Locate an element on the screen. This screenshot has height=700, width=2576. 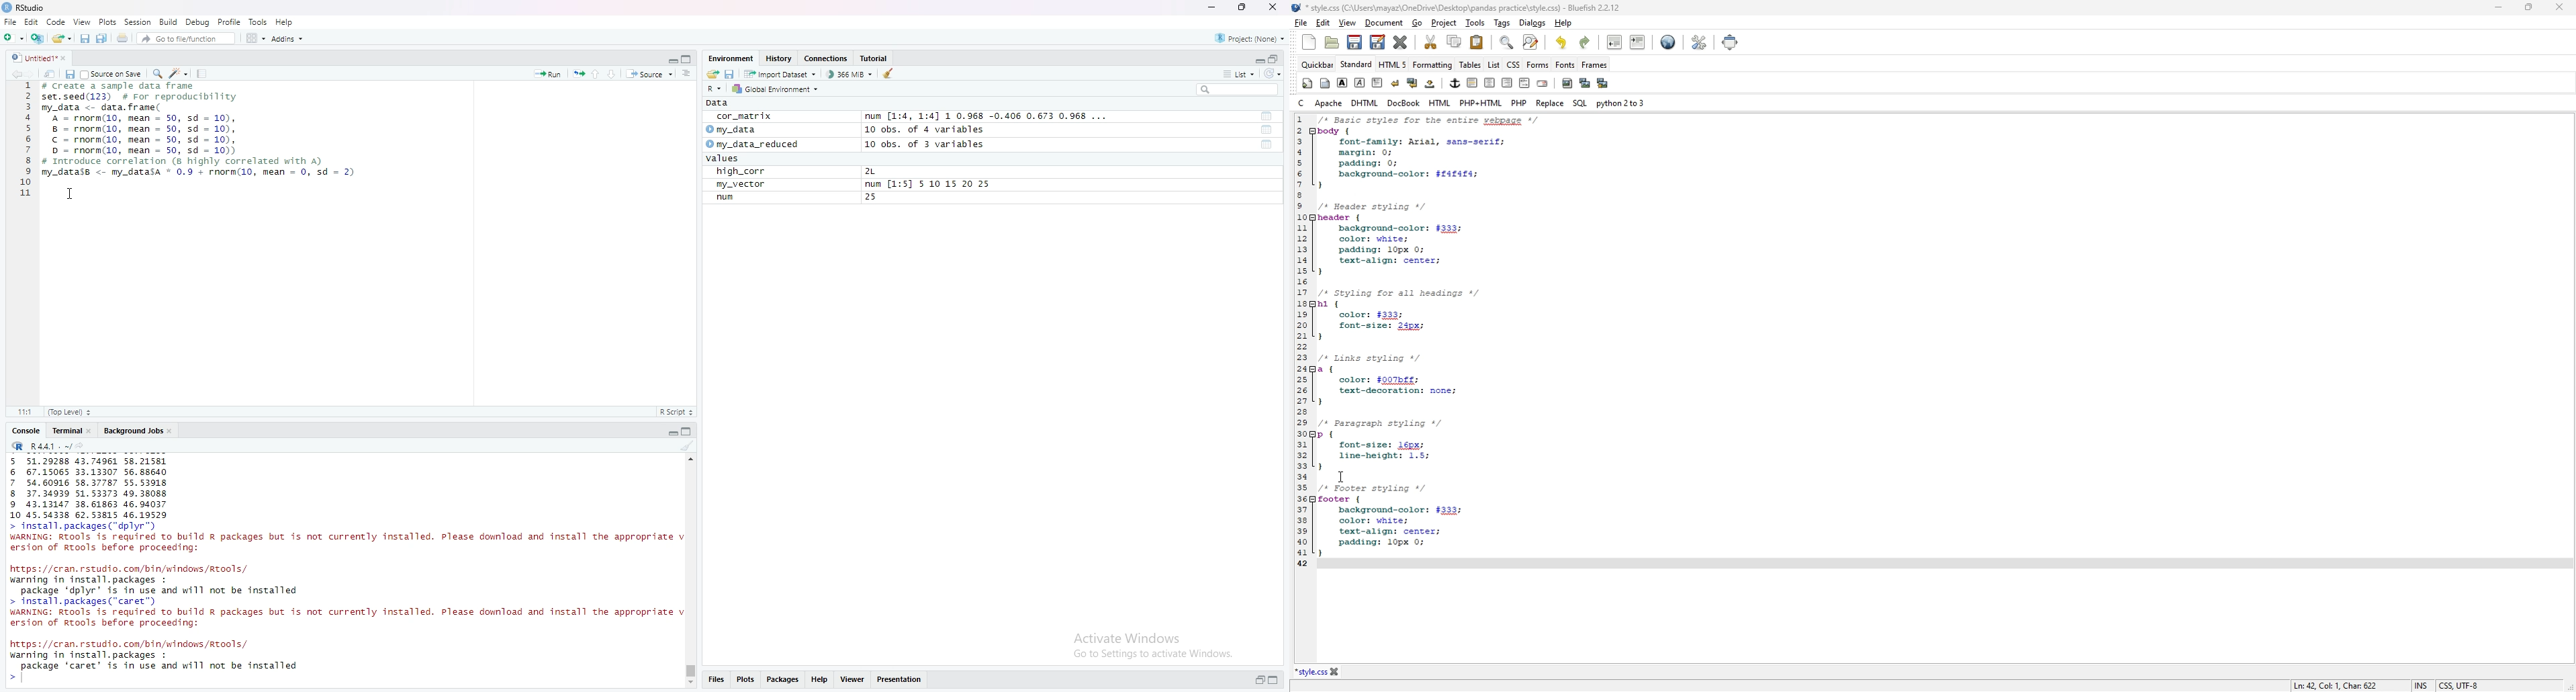
Run is located at coordinates (549, 74).